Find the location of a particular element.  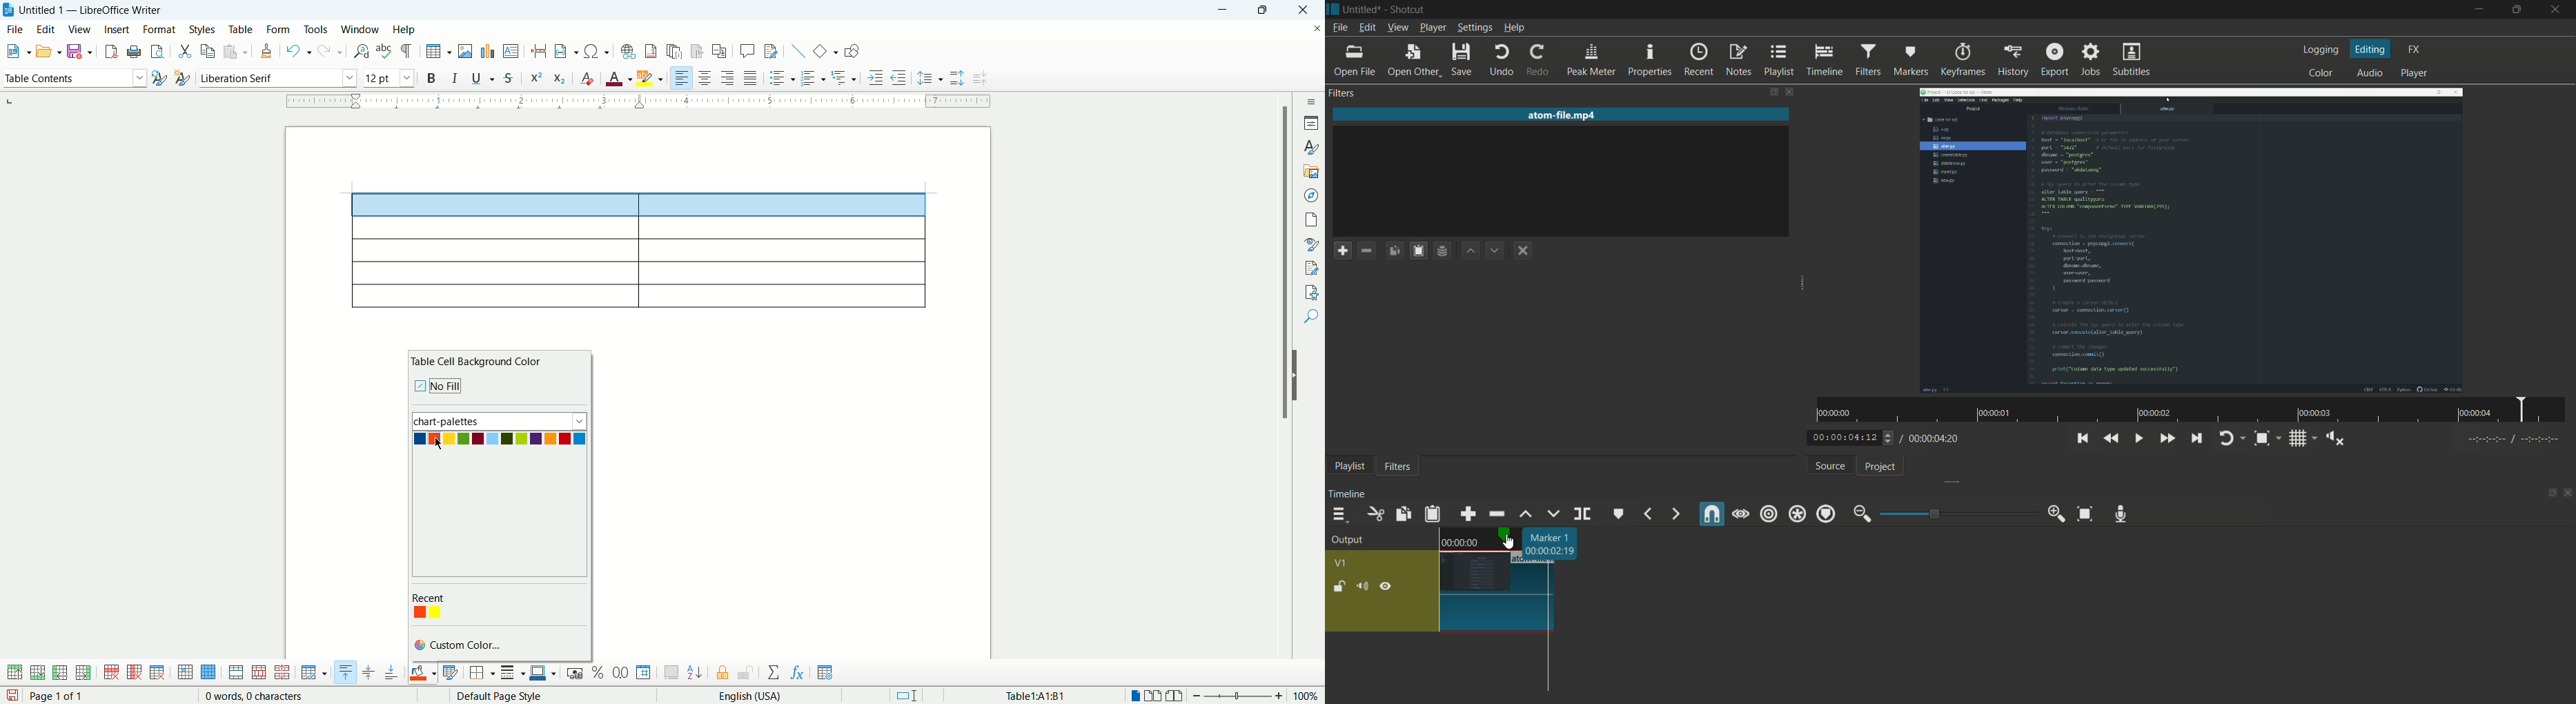

sidebar settings is located at coordinates (1311, 101).